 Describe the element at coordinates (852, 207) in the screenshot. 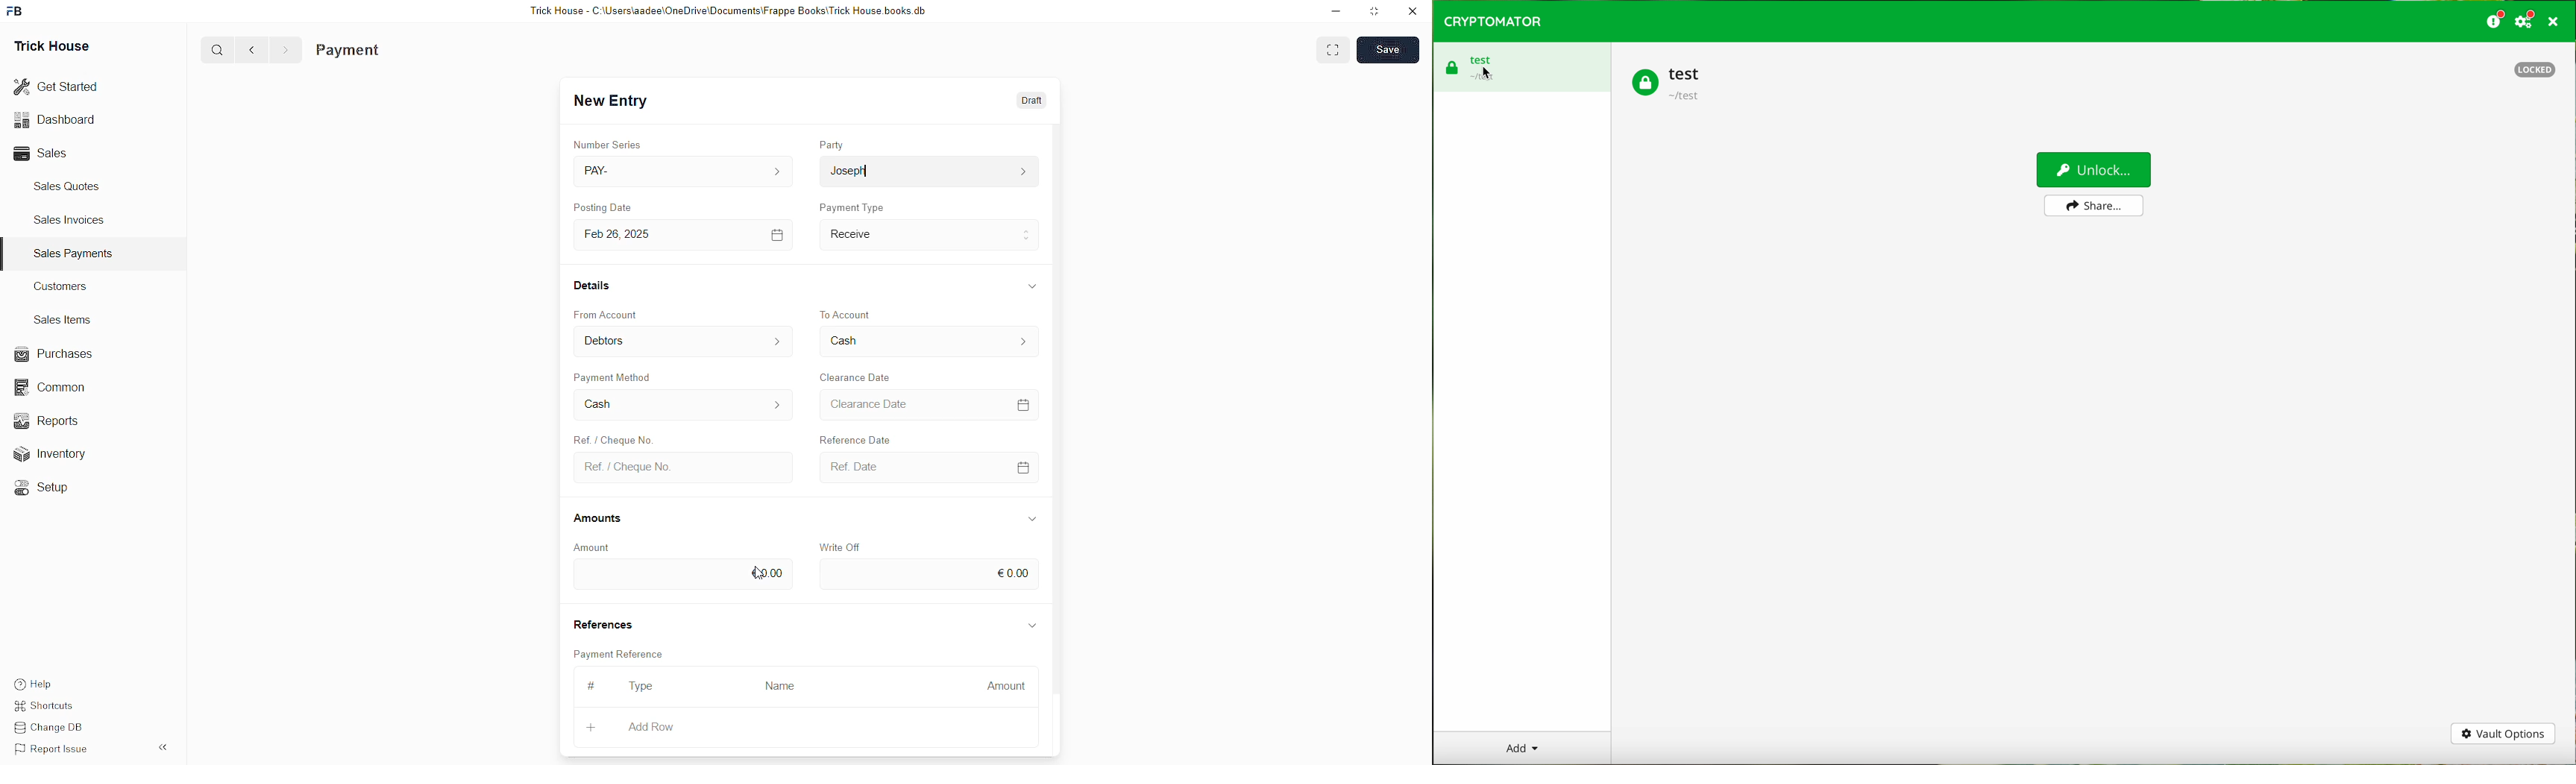

I see `Payment Type` at that location.